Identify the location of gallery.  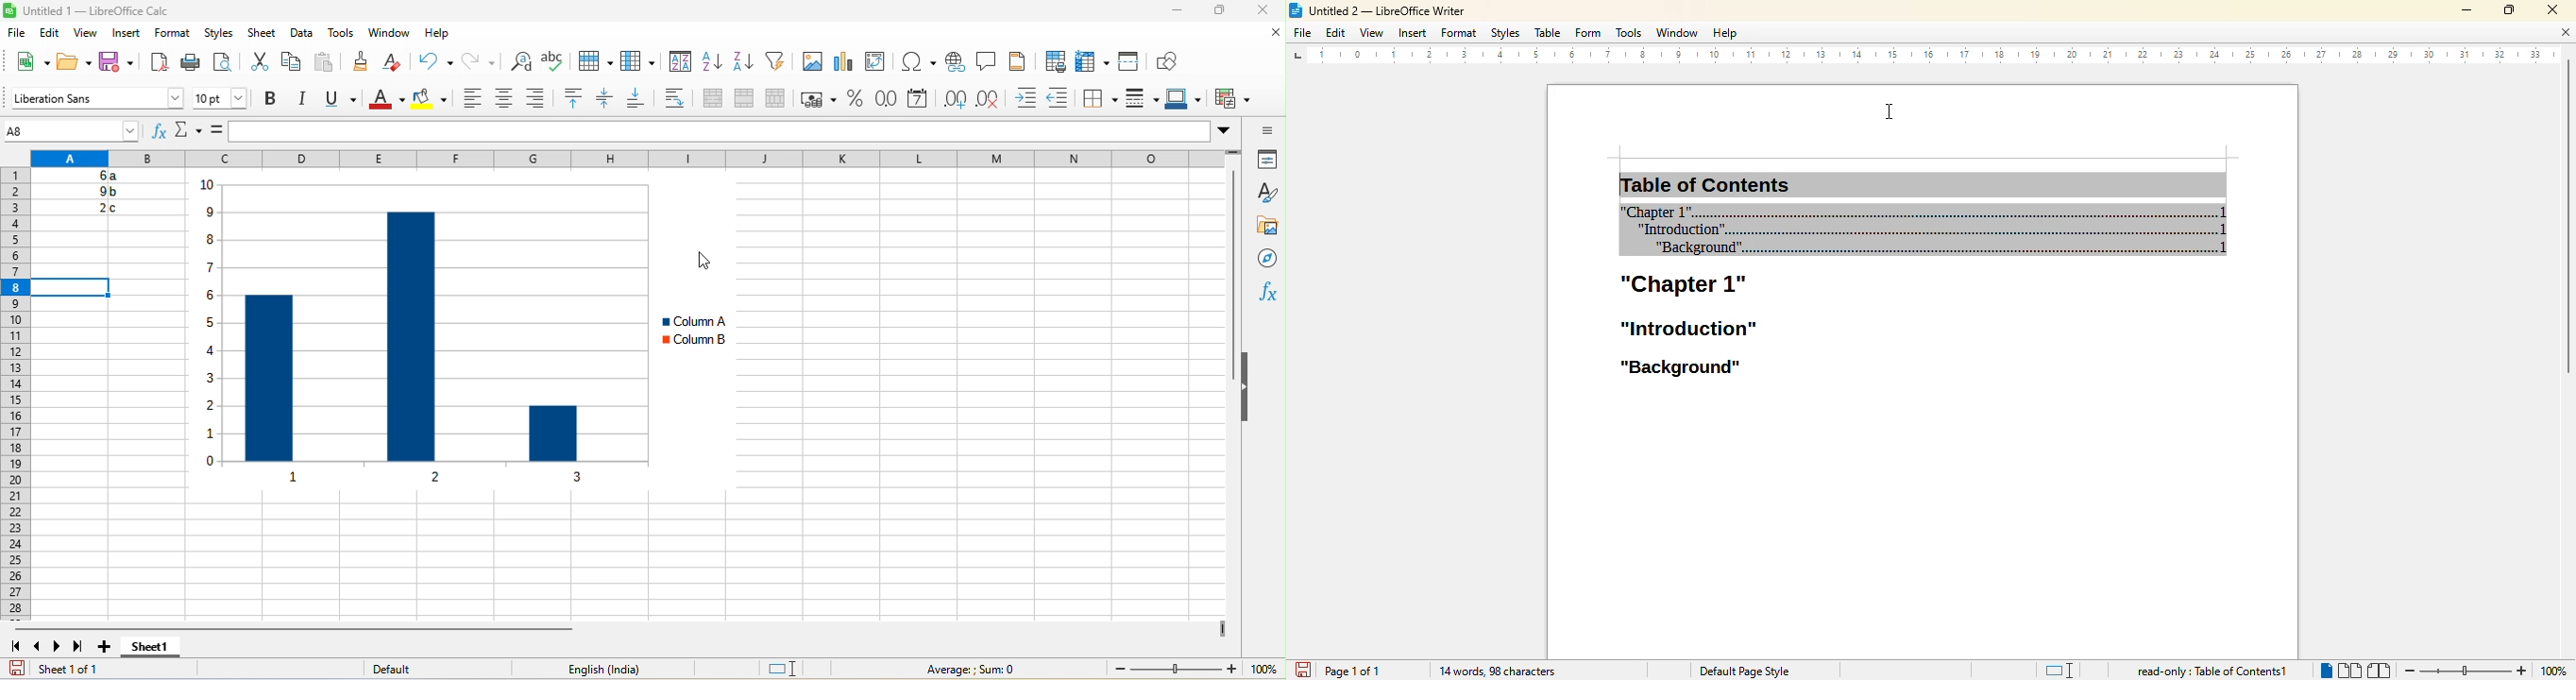
(1265, 227).